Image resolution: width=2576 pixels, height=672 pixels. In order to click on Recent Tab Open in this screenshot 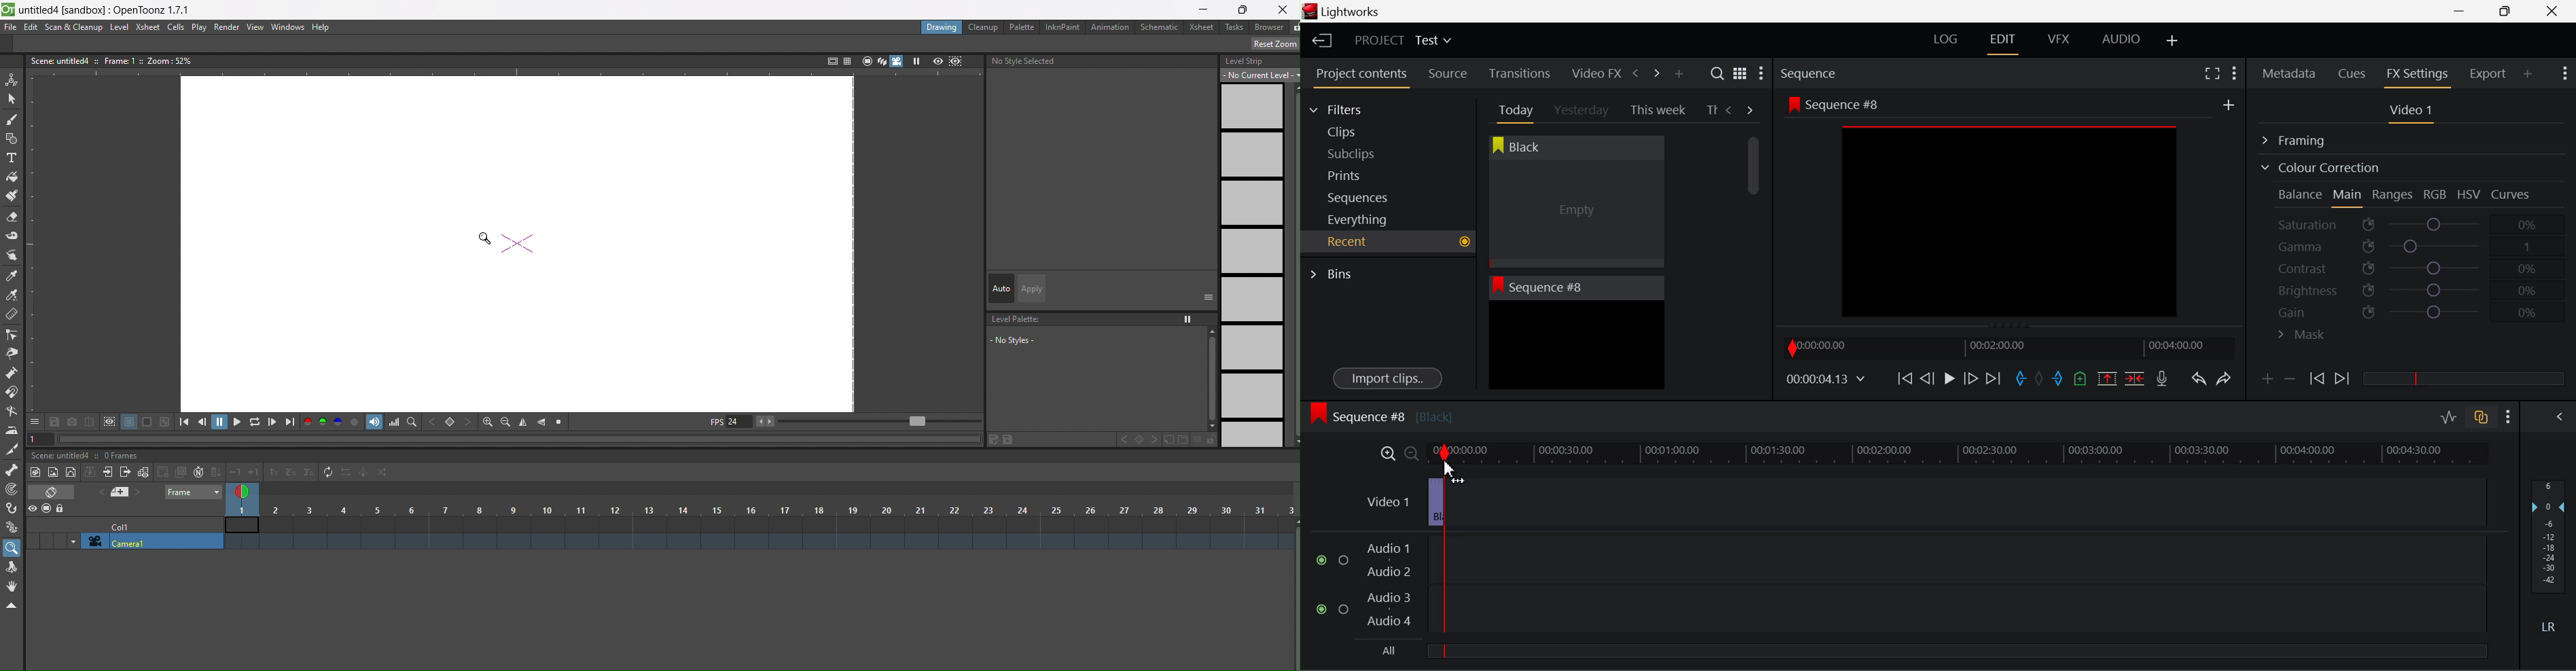, I will do `click(1388, 242)`.